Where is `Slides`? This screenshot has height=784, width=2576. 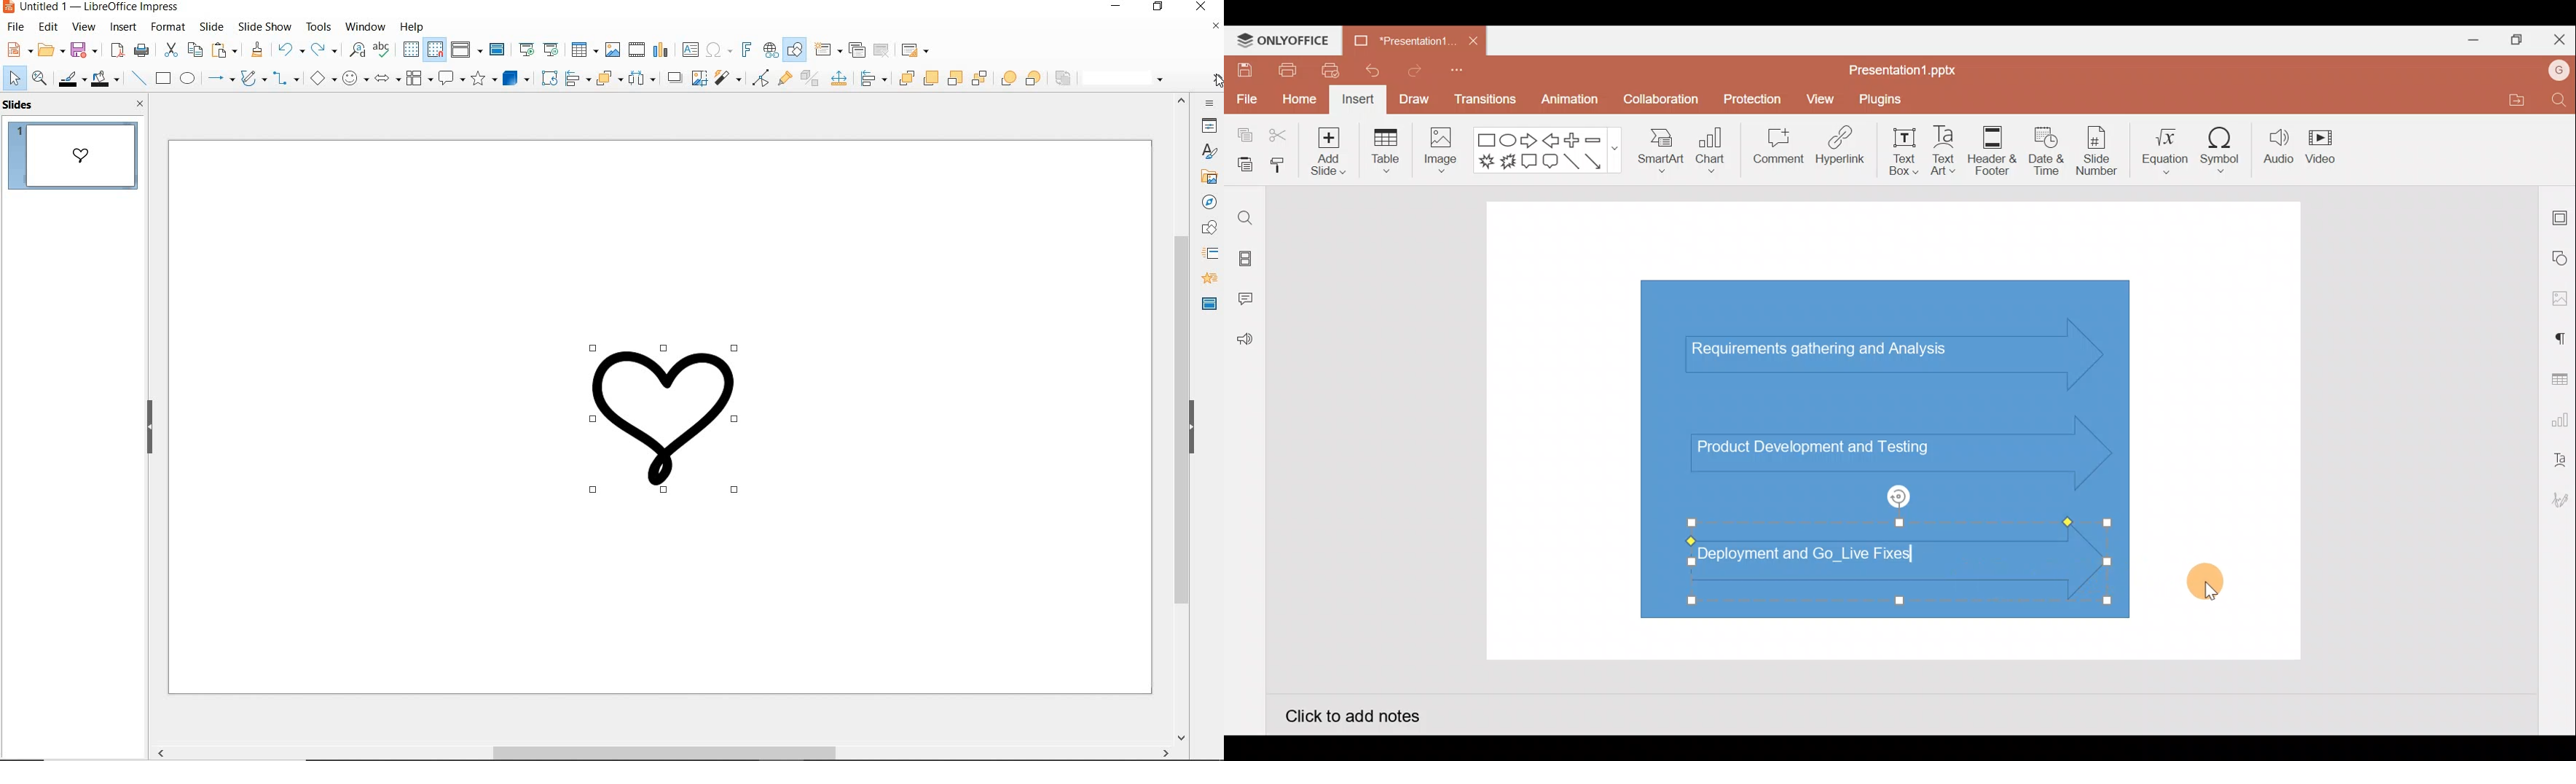 Slides is located at coordinates (1244, 261).